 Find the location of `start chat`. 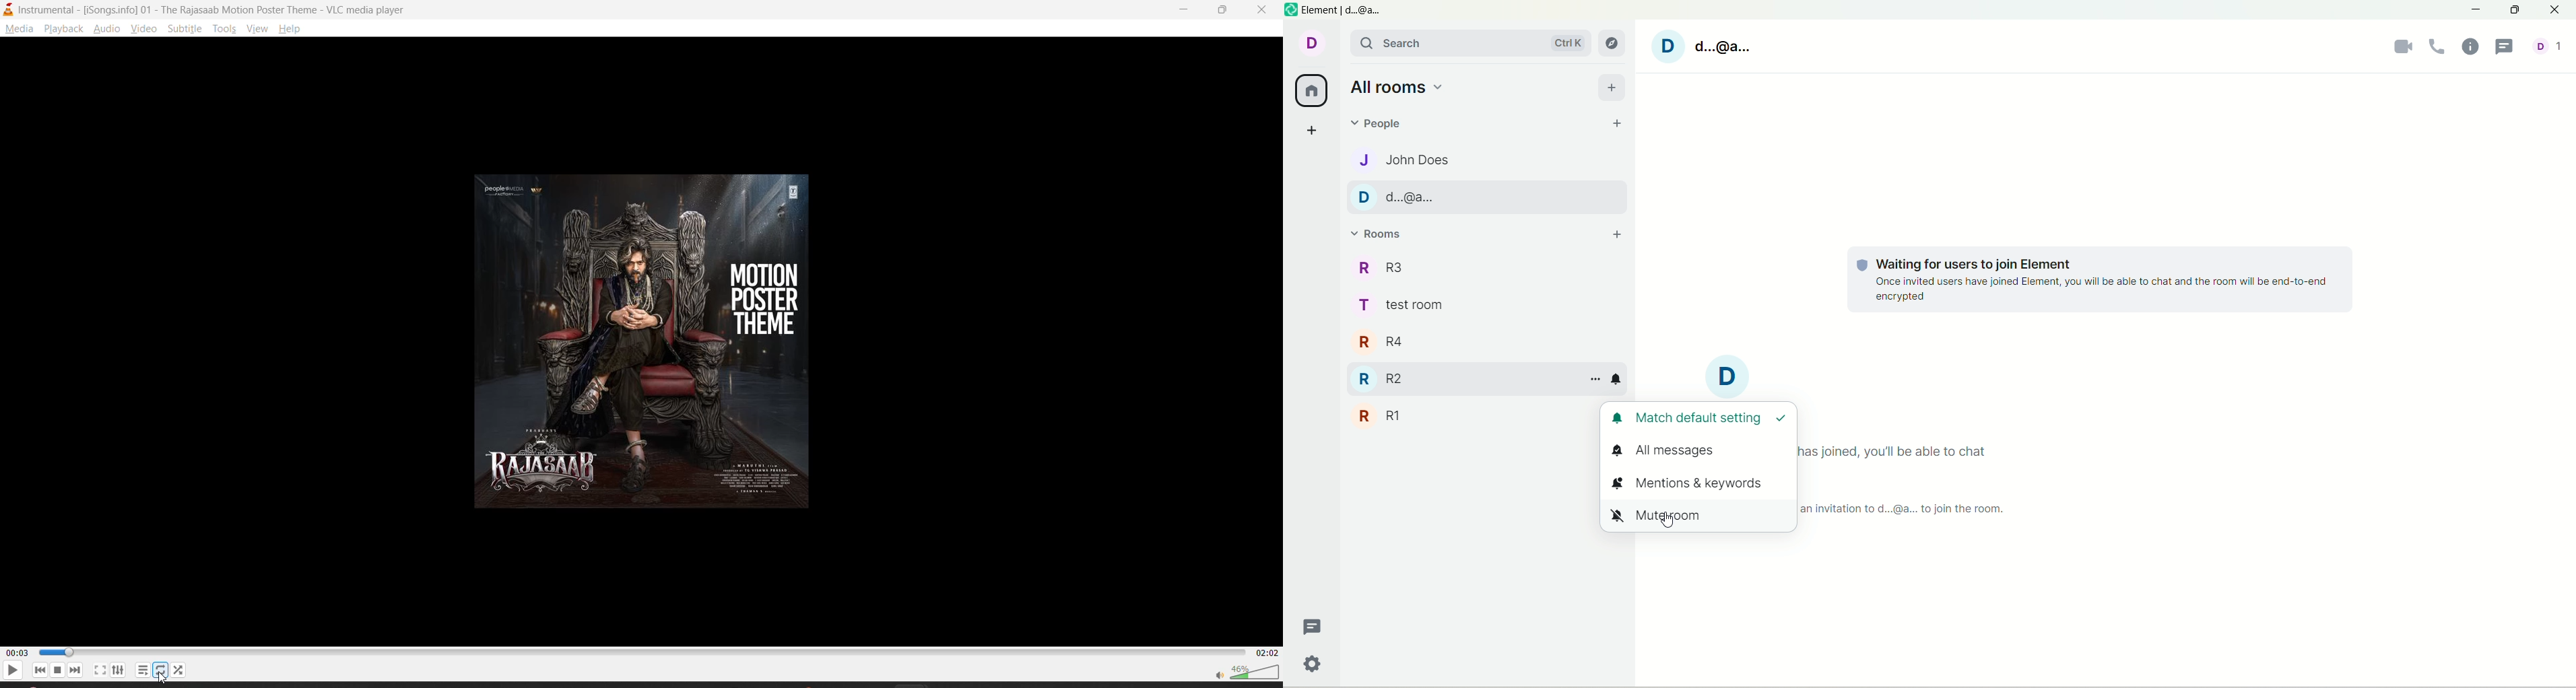

start chat is located at coordinates (1614, 127).